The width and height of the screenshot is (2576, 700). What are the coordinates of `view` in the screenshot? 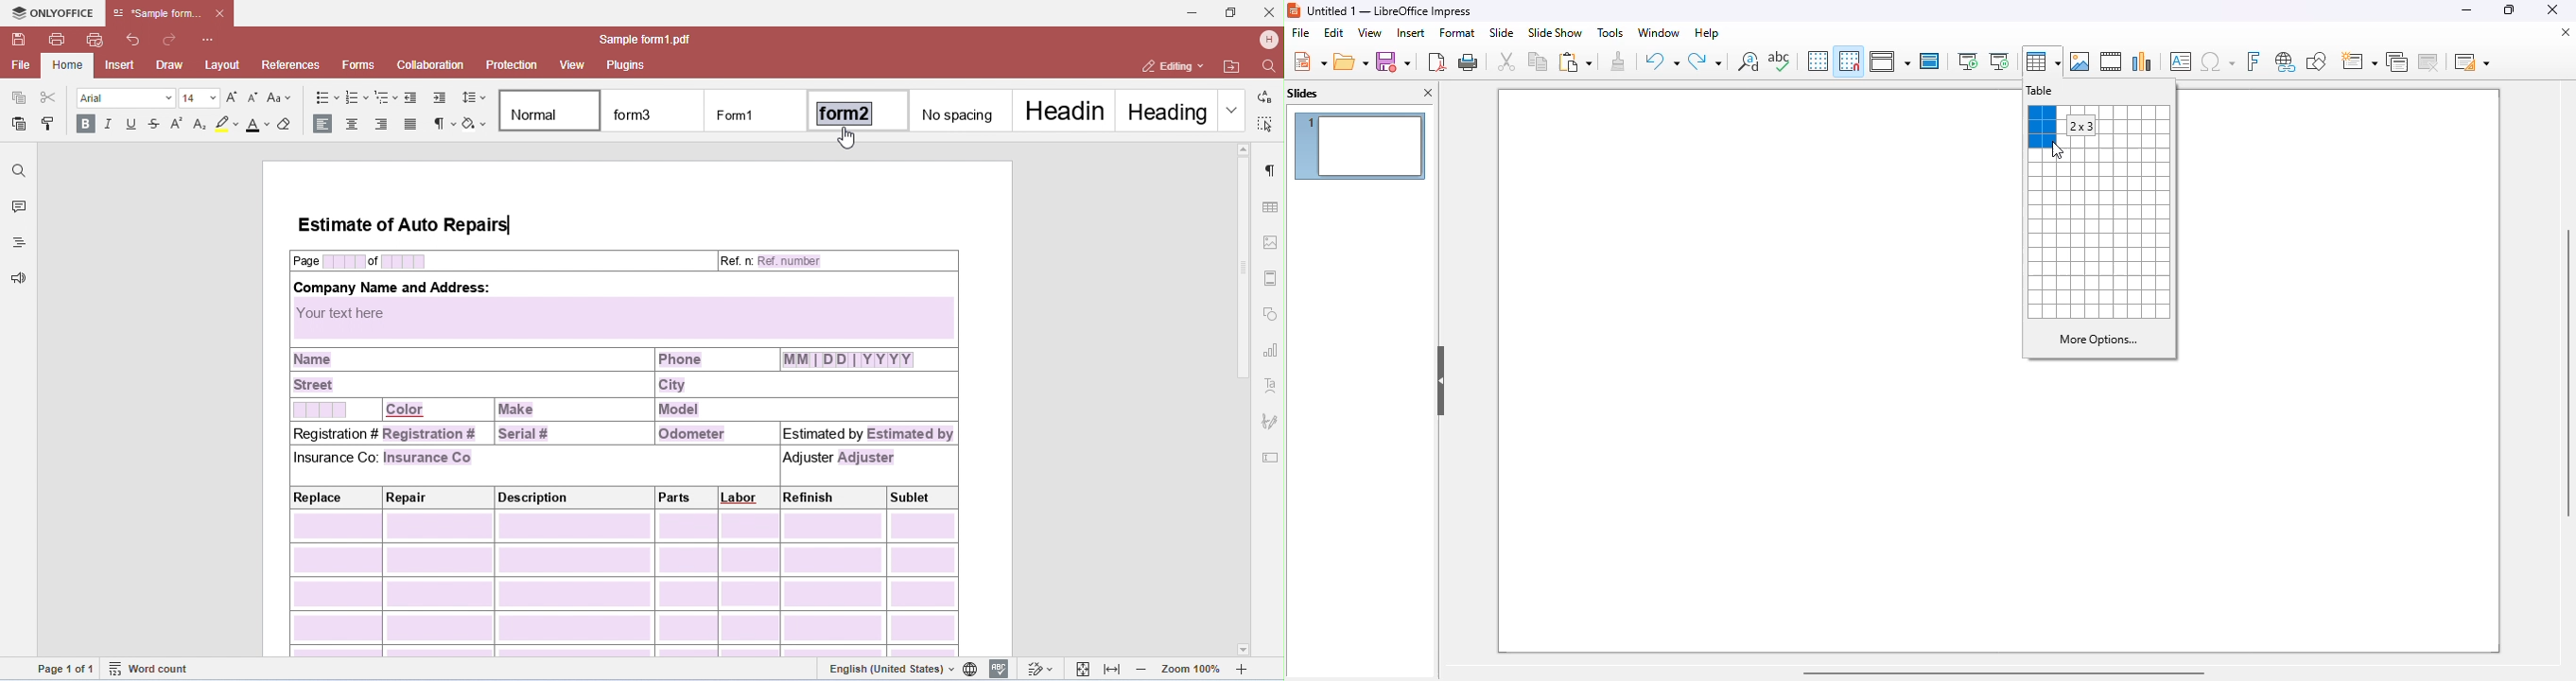 It's located at (1369, 32).